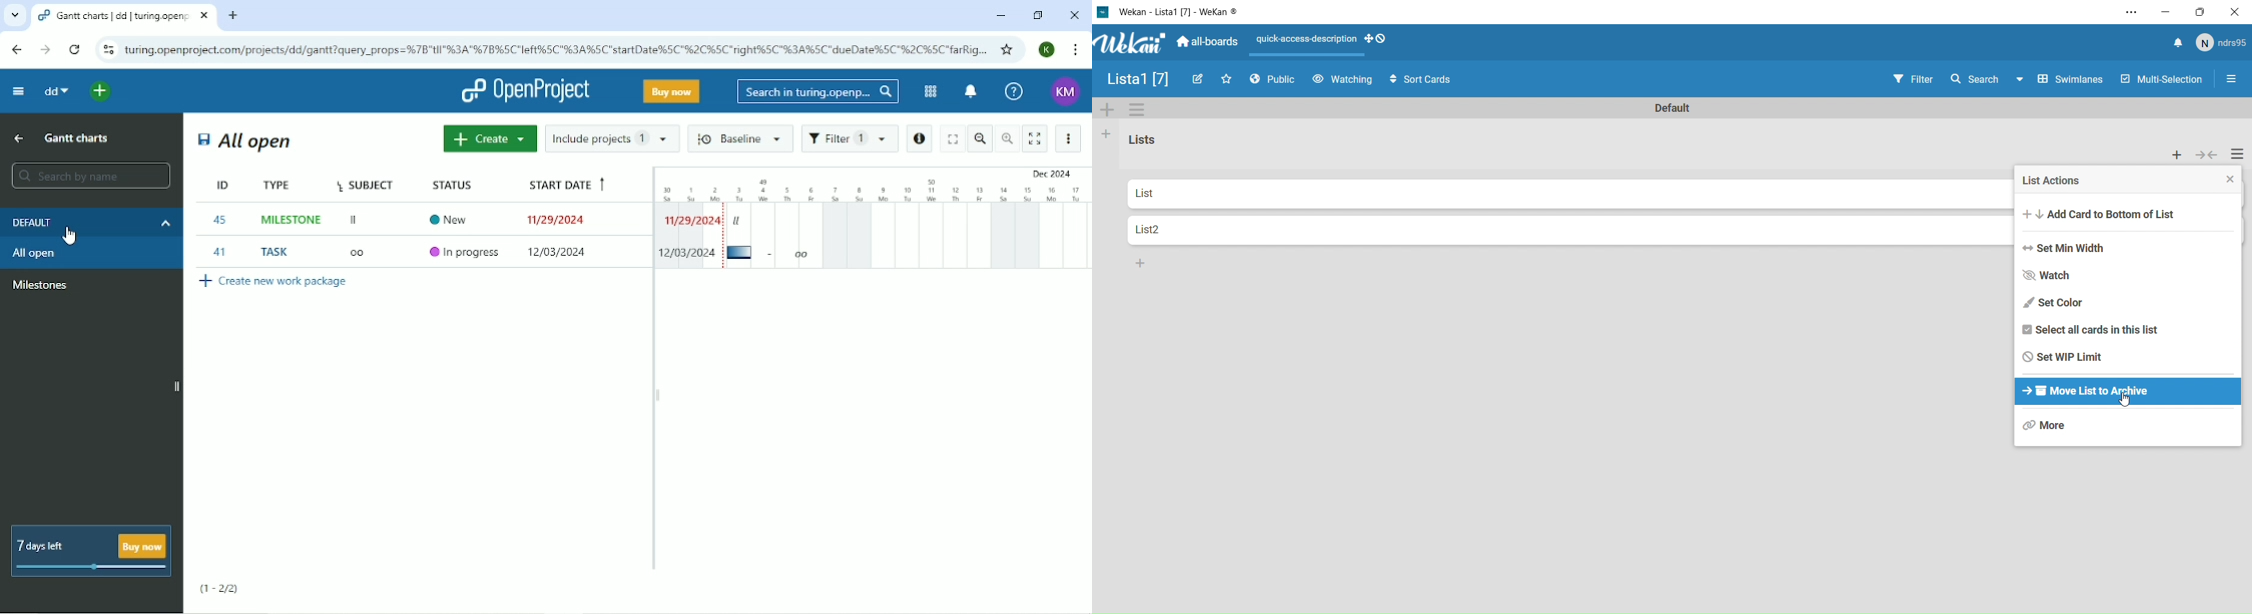  What do you see at coordinates (2234, 78) in the screenshot?
I see `Settings` at bounding box center [2234, 78].